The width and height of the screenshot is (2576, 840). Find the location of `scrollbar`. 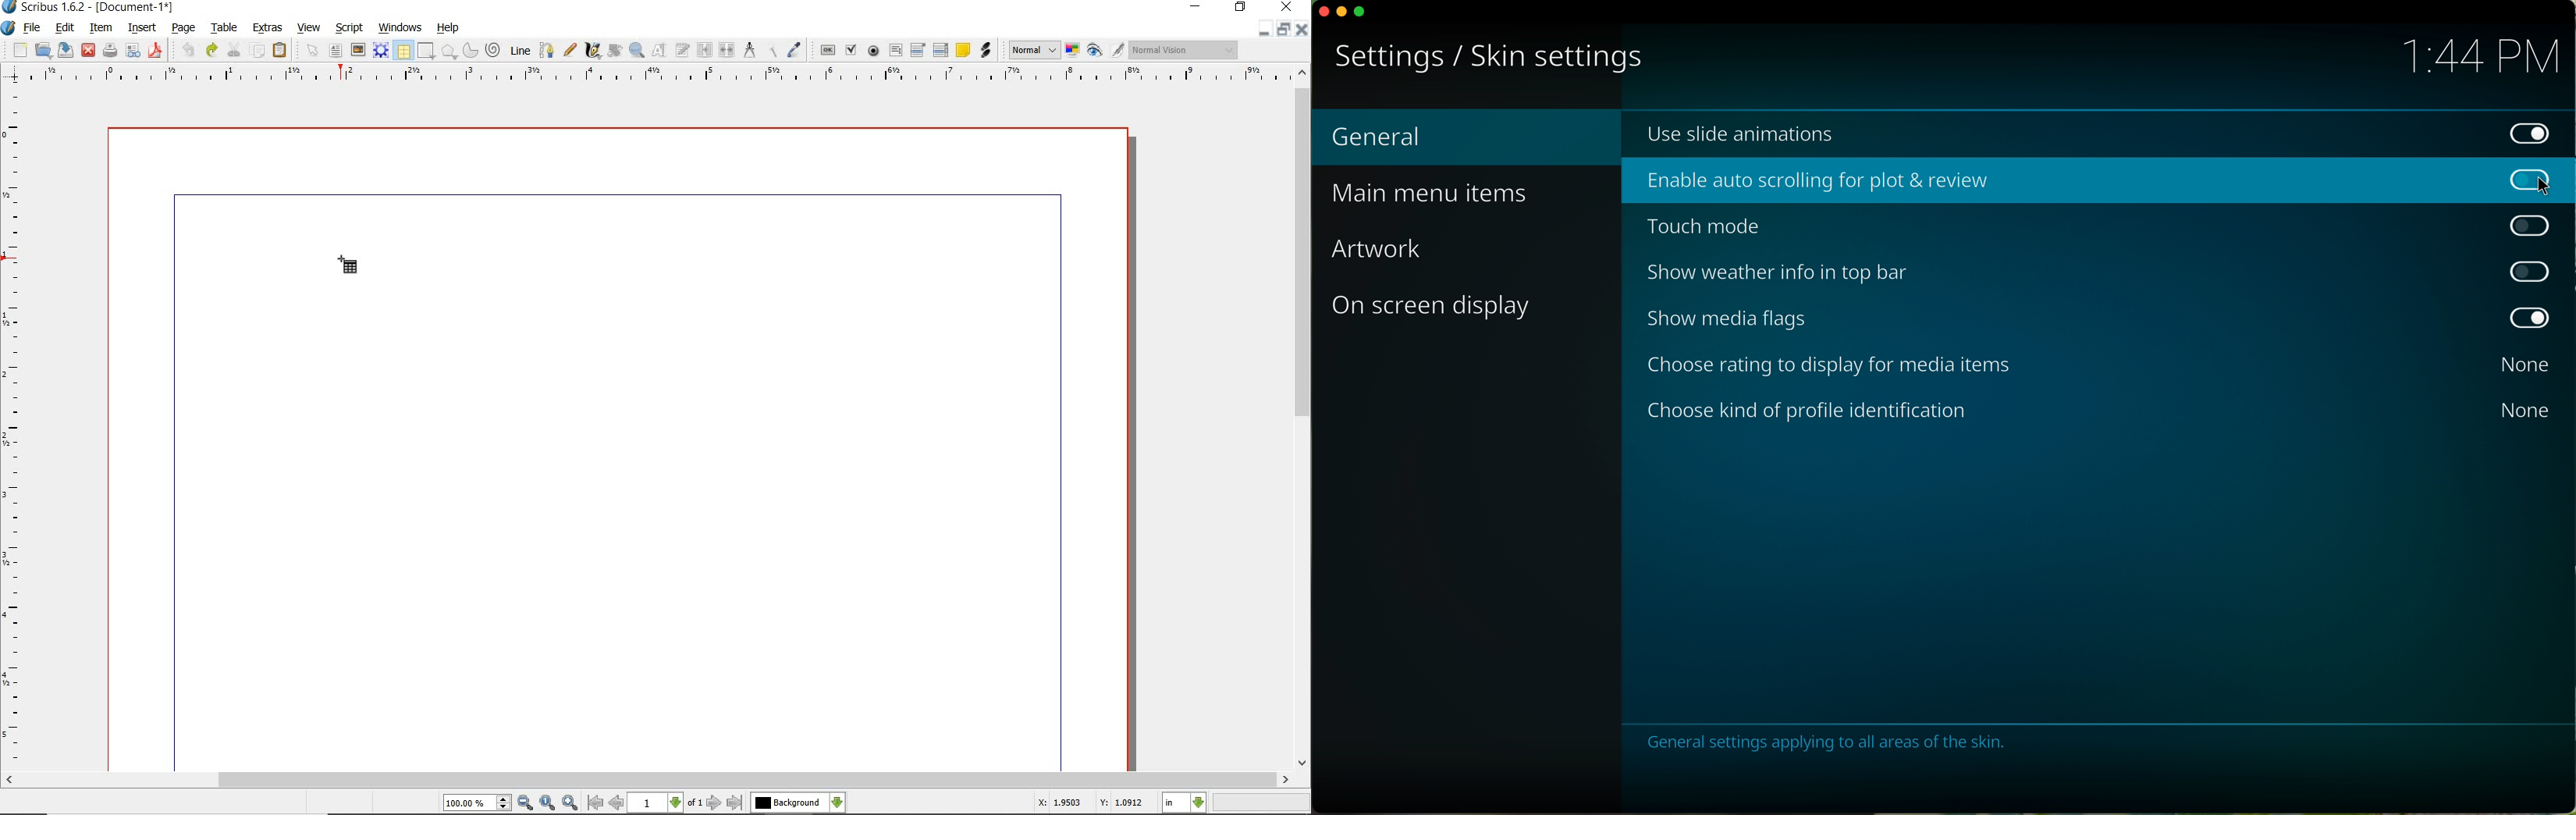

scrollbar is located at coordinates (648, 781).